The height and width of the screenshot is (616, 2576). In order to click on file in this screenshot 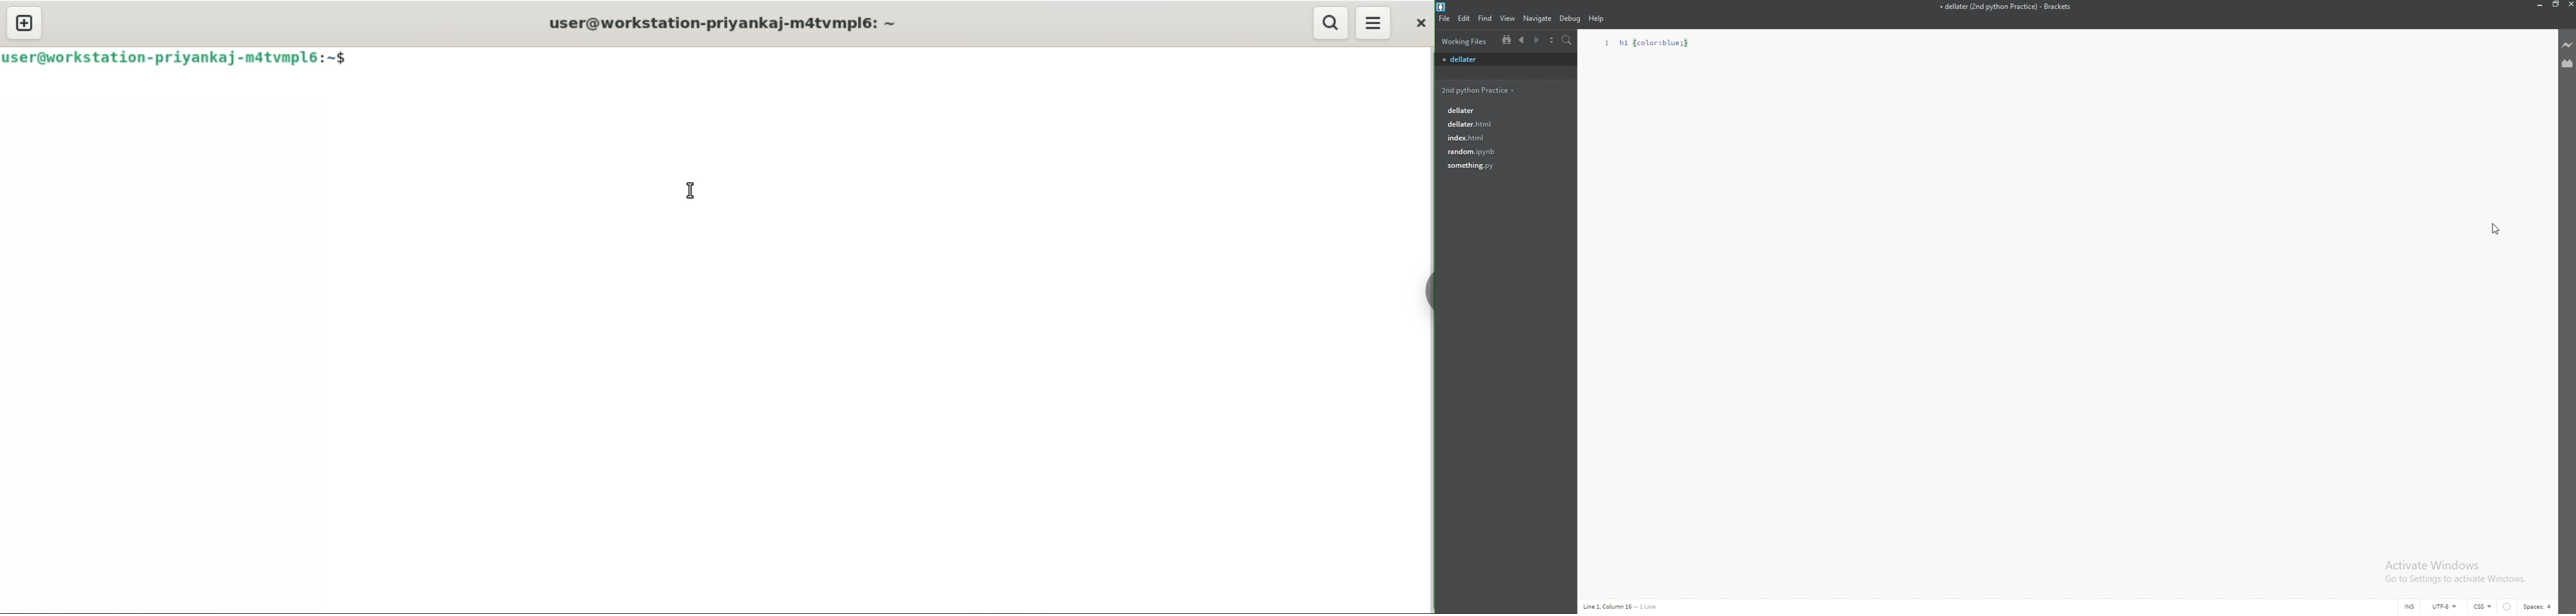, I will do `click(1499, 137)`.